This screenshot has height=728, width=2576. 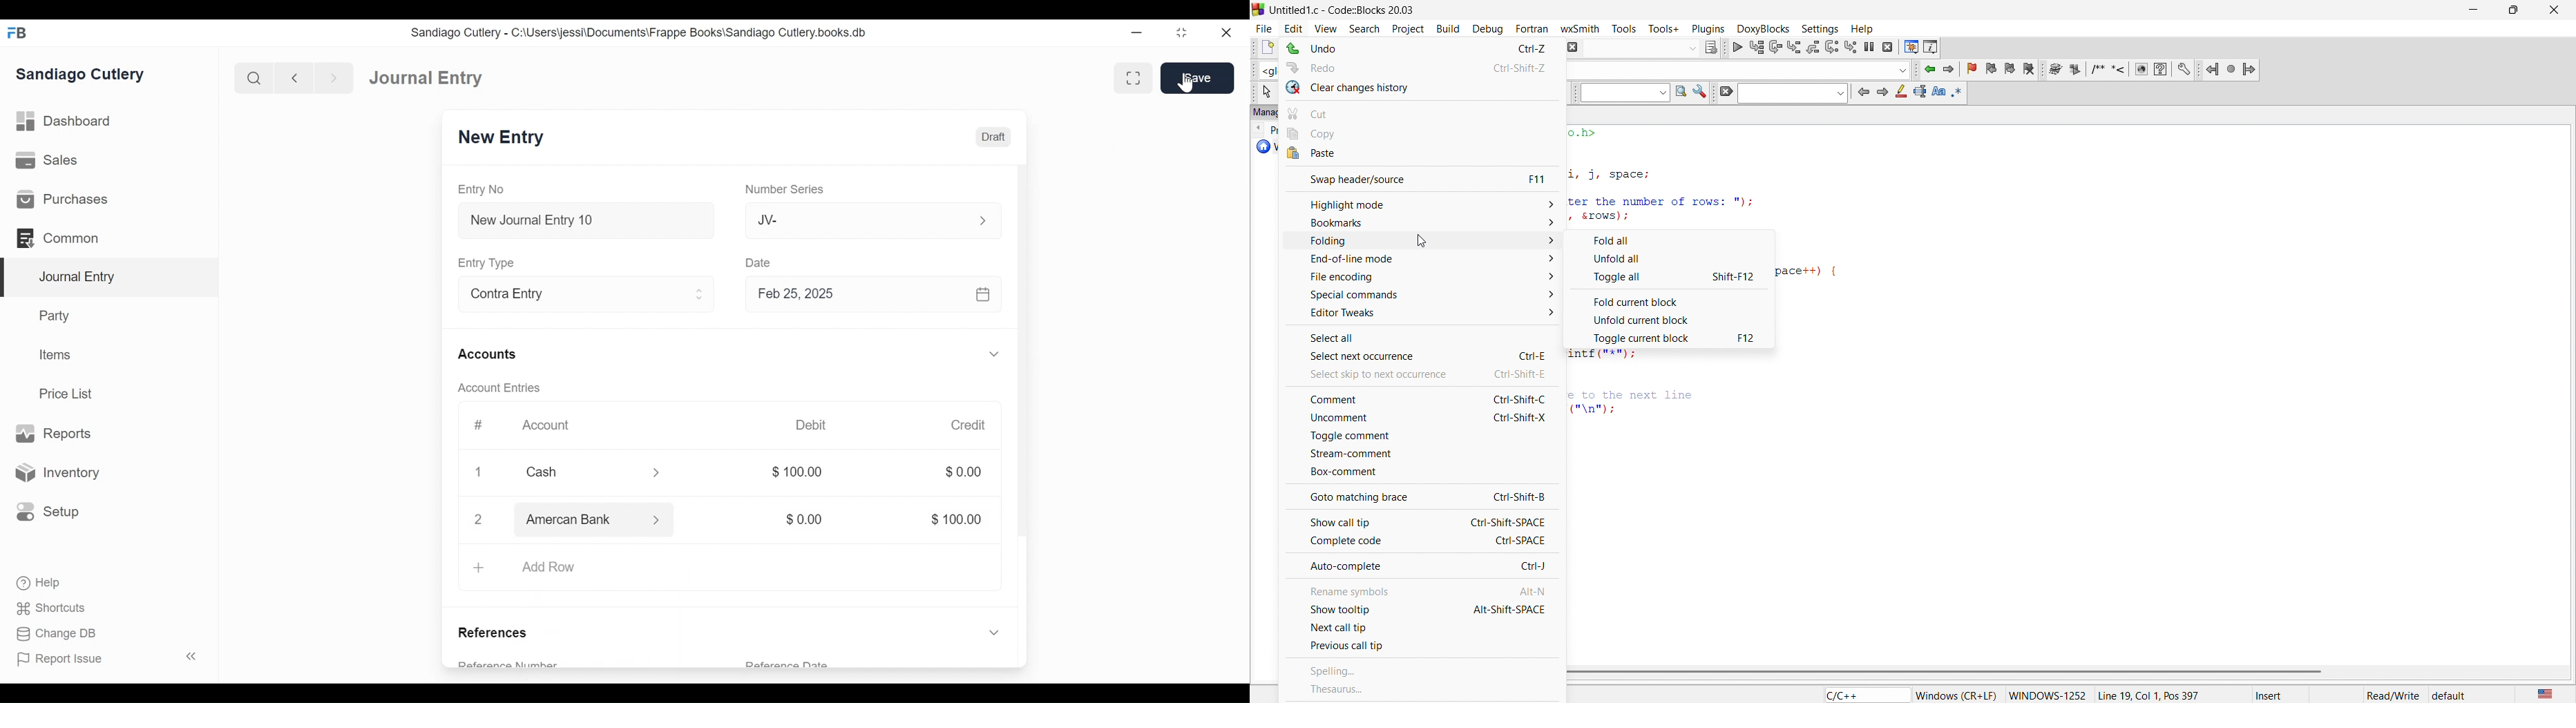 I want to click on Windows-1252, so click(x=2048, y=695).